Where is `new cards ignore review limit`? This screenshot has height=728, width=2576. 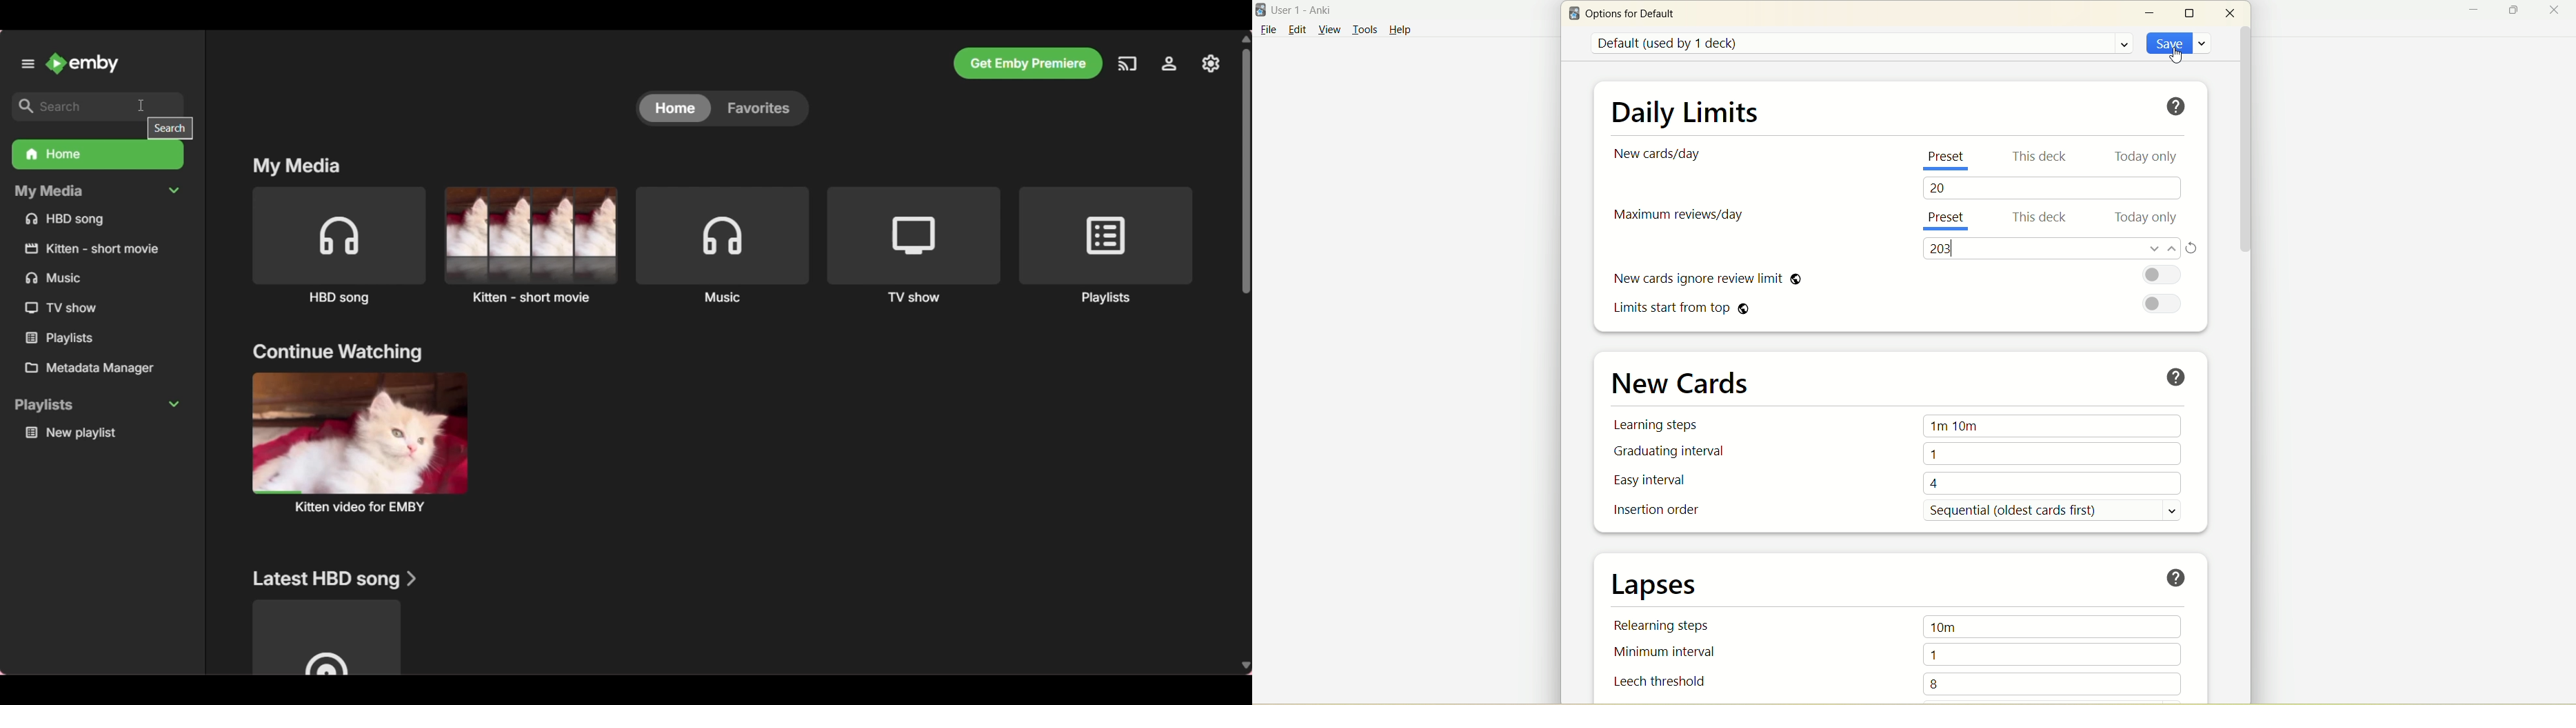 new cards ignore review limit is located at coordinates (1710, 281).